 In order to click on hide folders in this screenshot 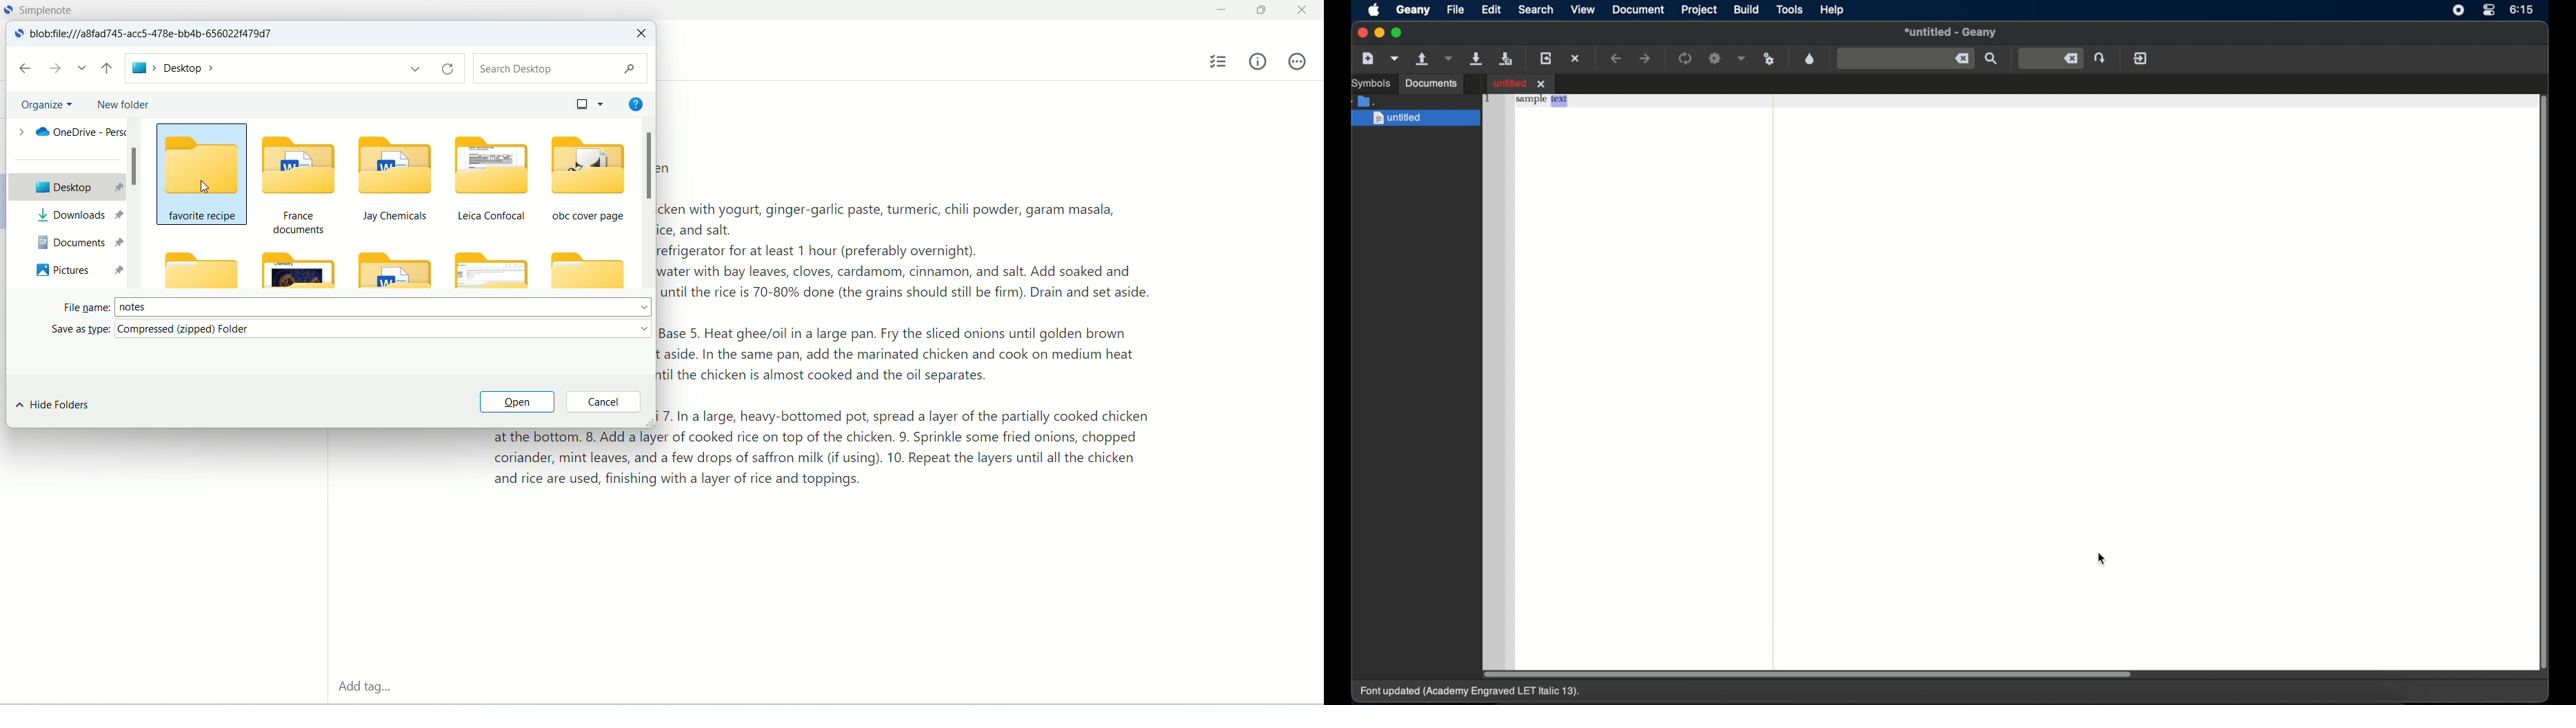, I will do `click(53, 406)`.